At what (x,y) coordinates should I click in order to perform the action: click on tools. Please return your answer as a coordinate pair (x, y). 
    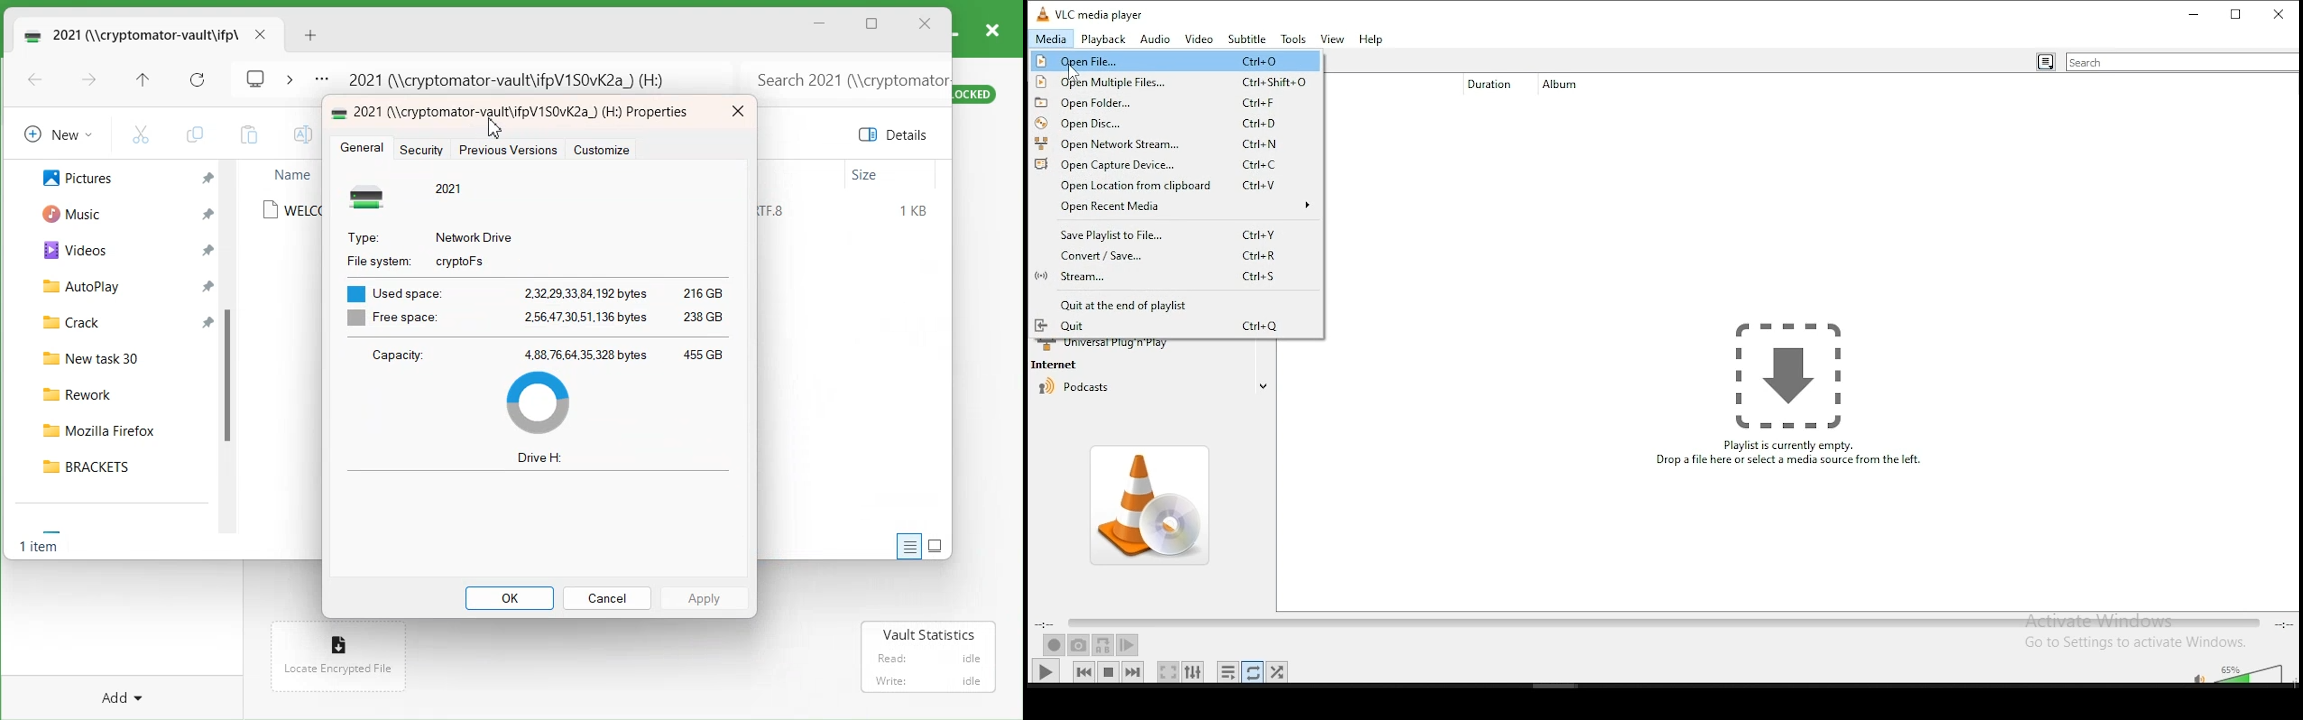
    Looking at the image, I should click on (1293, 38).